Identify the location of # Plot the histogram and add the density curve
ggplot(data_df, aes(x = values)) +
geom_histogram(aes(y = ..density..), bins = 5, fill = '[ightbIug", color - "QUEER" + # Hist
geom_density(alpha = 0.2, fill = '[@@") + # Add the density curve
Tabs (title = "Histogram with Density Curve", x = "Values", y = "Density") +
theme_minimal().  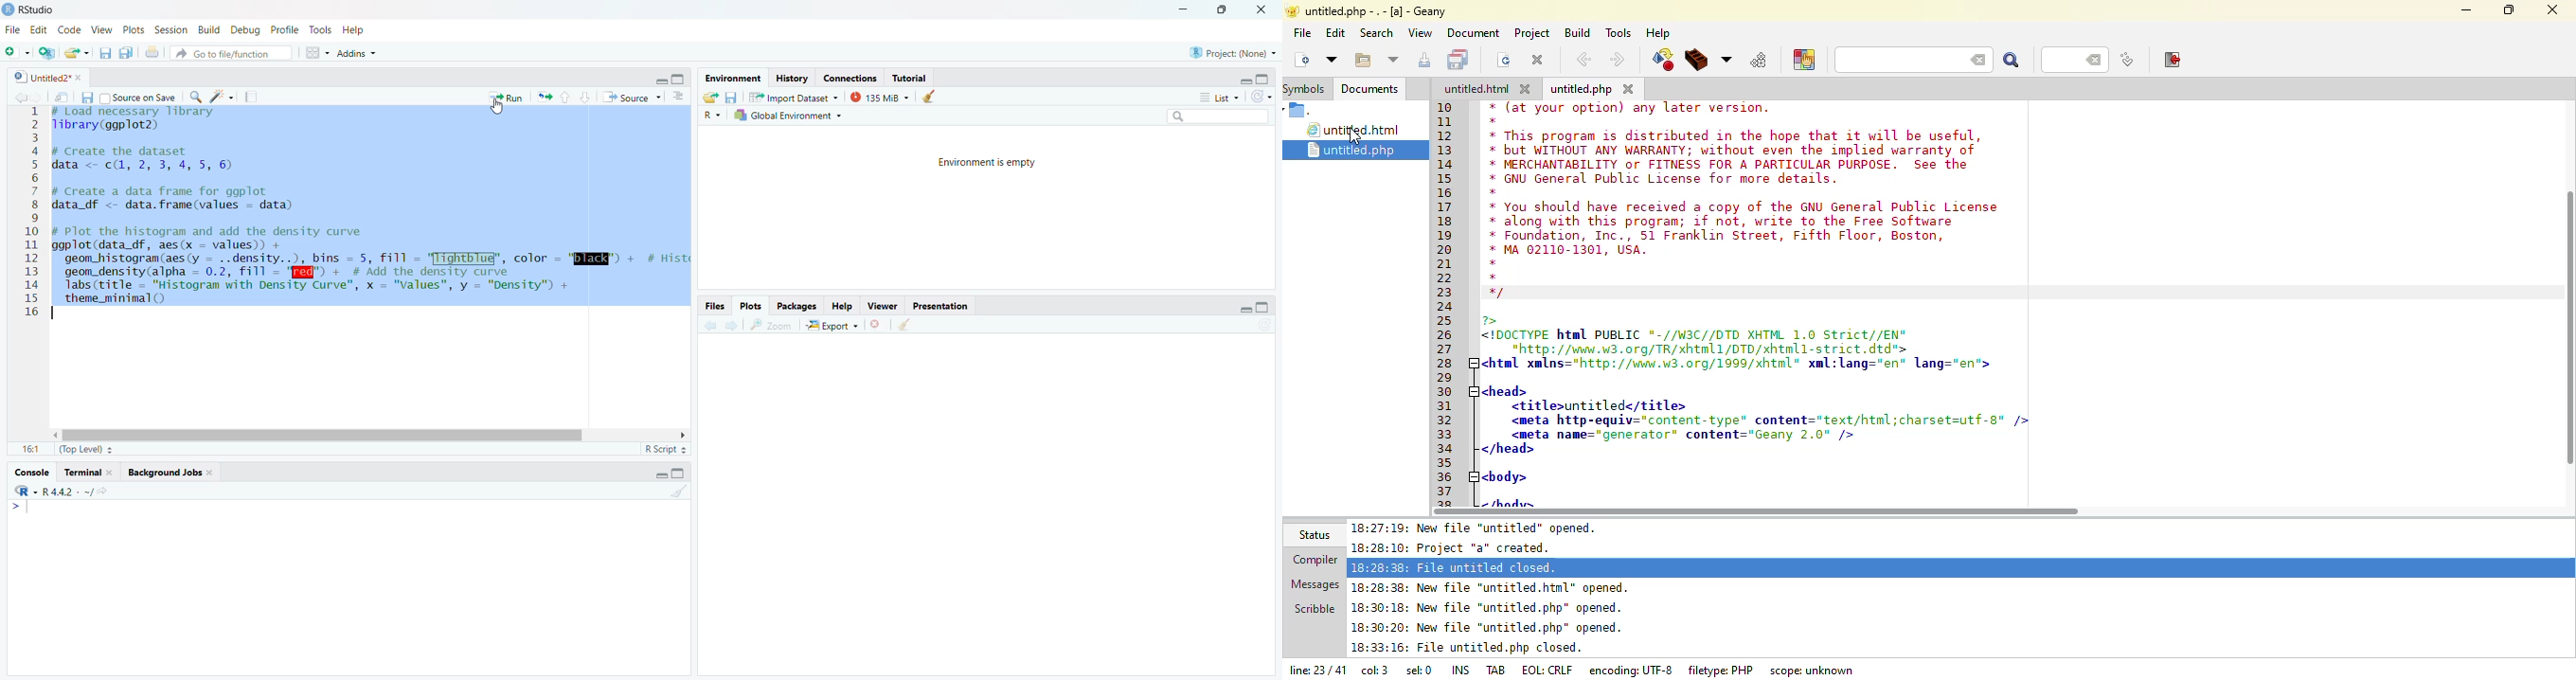
(372, 265).